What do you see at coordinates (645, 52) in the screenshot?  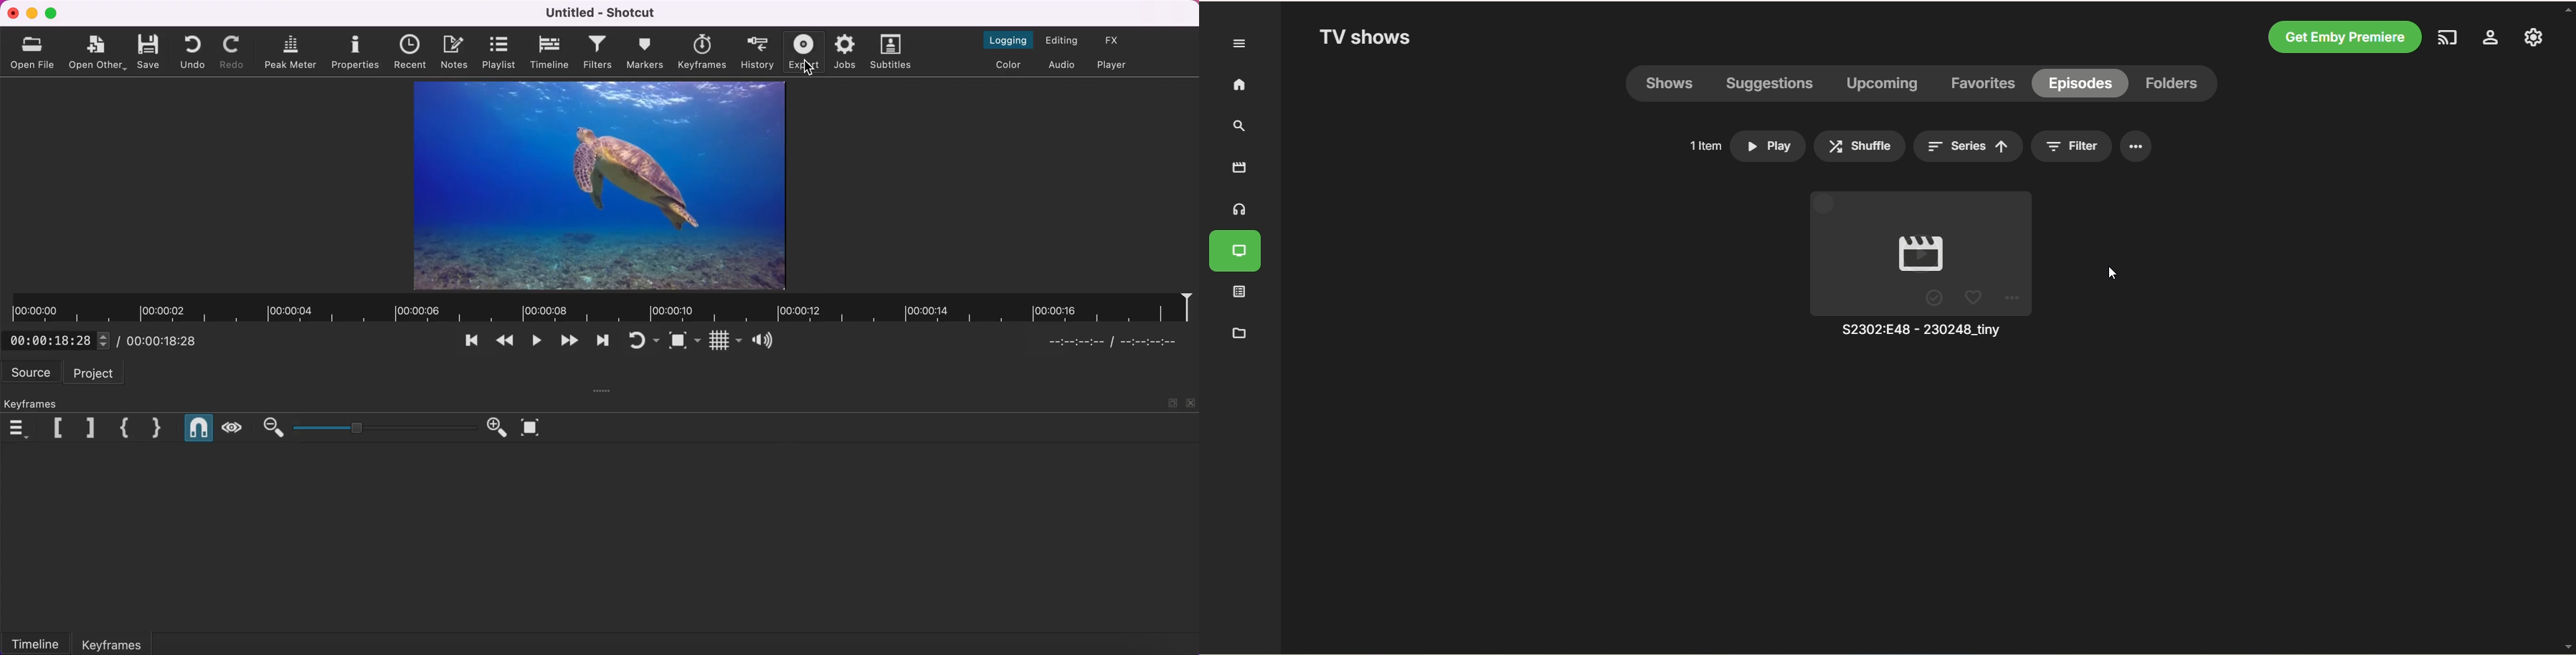 I see `markers` at bounding box center [645, 52].